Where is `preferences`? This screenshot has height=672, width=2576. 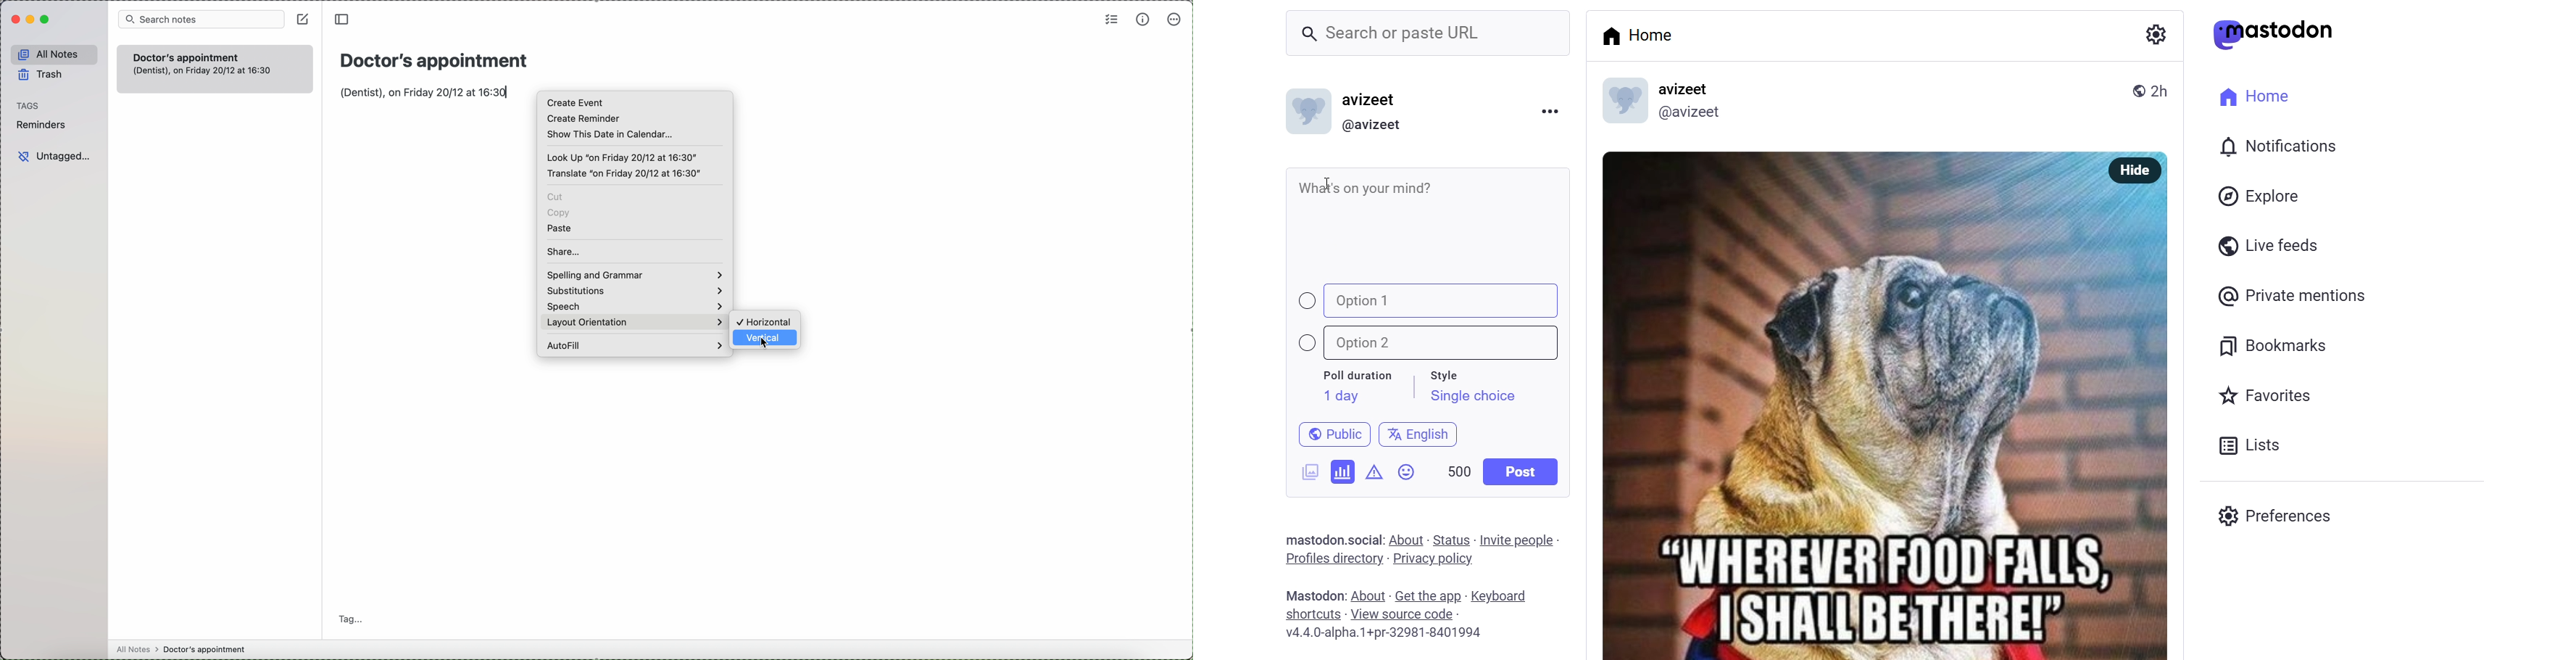 preferences is located at coordinates (2279, 513).